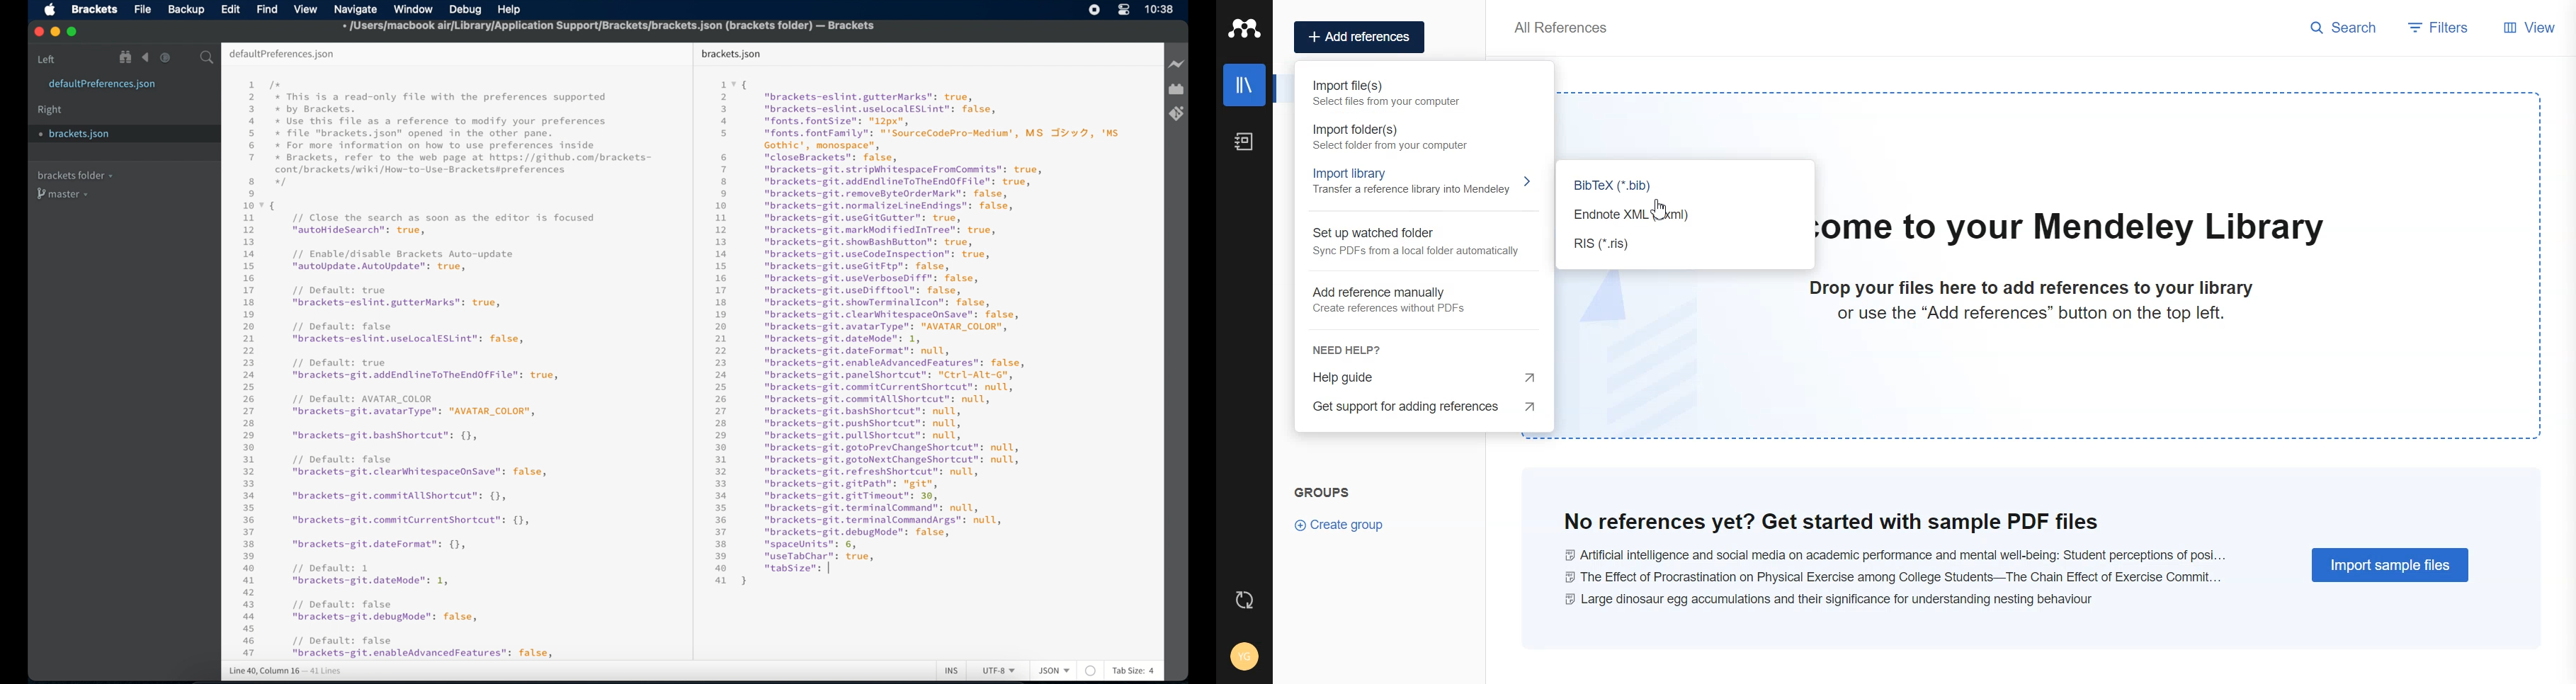  Describe the element at coordinates (609, 28) in the screenshot. I see `file name` at that location.